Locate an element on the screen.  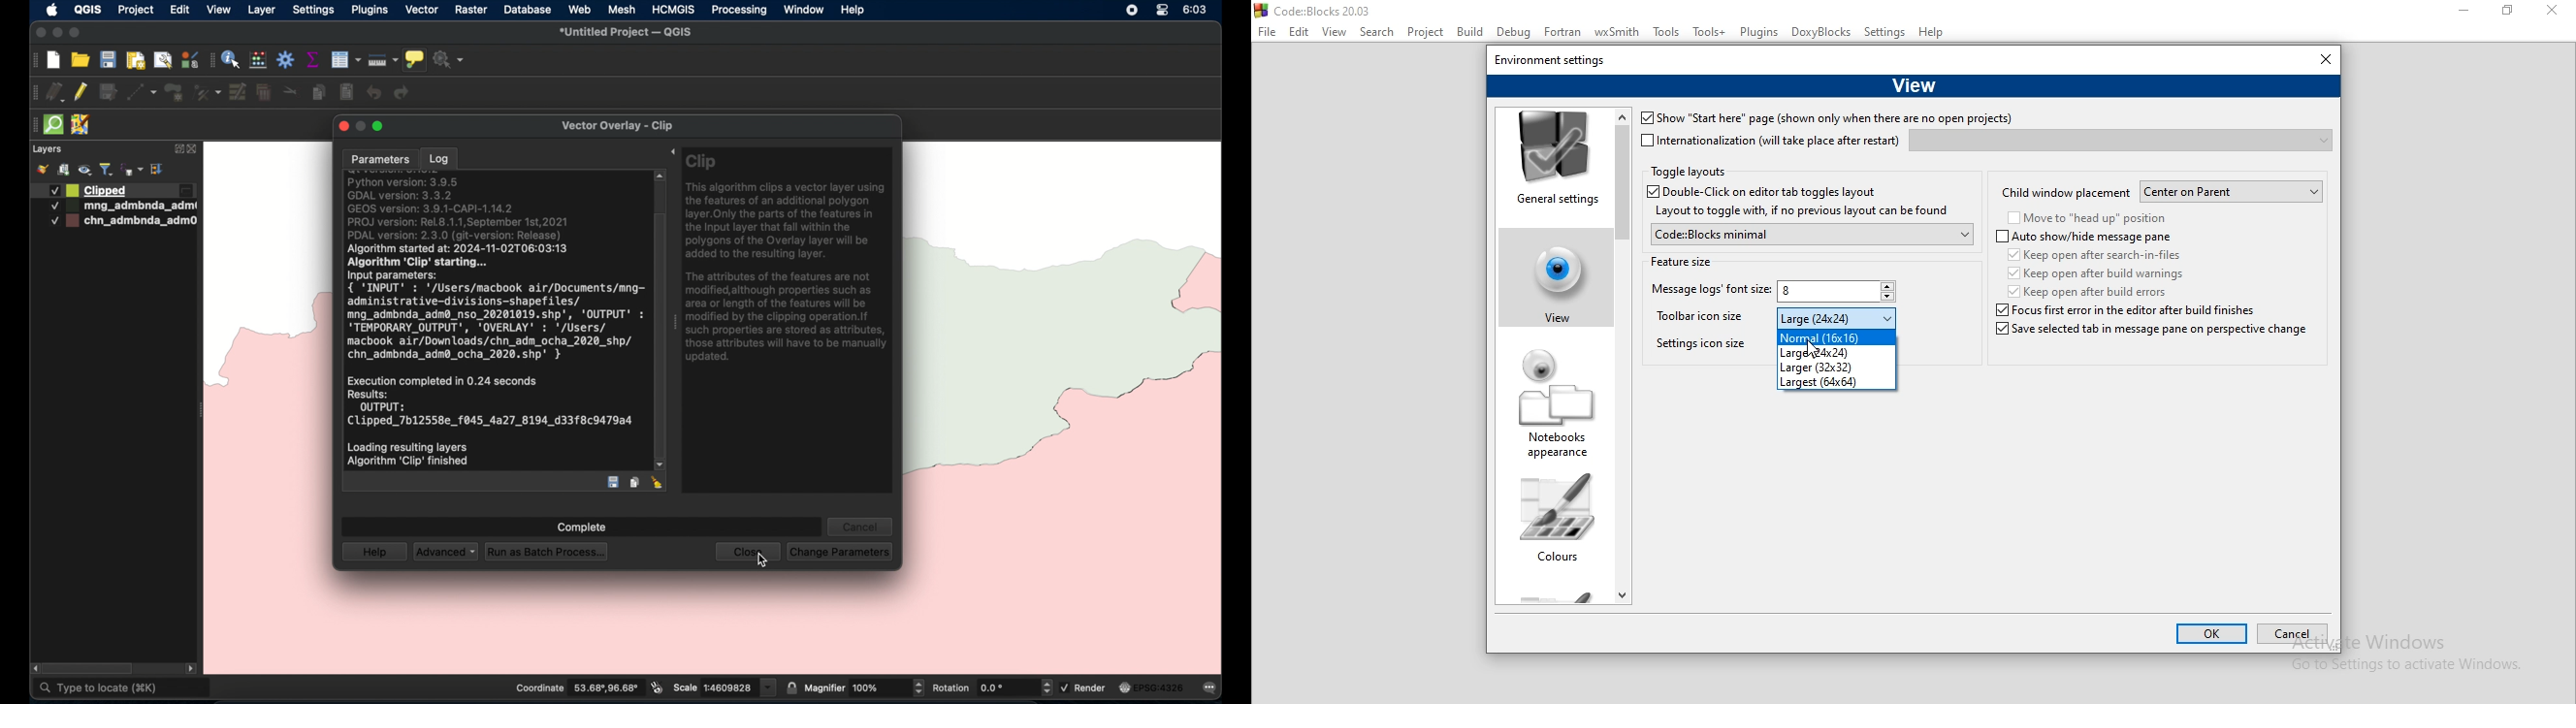
messages is located at coordinates (1213, 689).